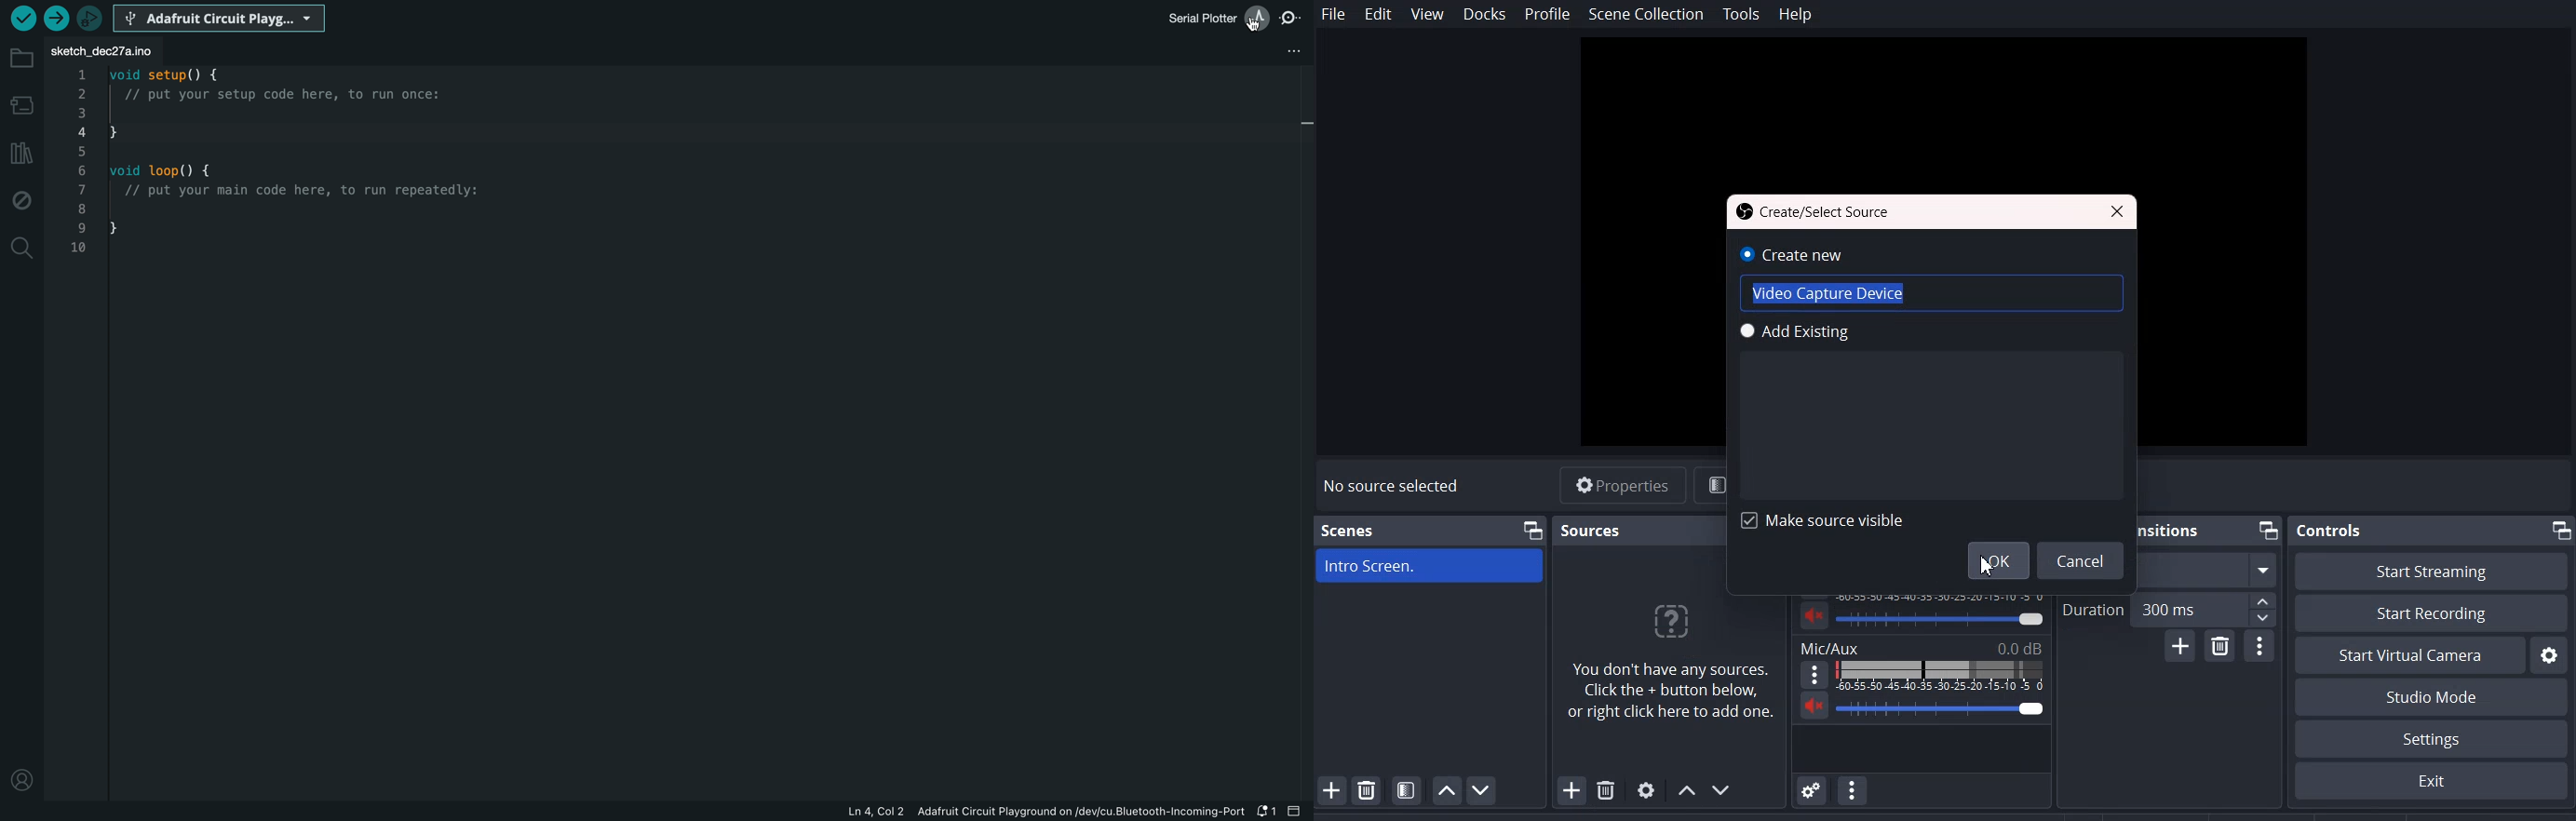  I want to click on Cancel, so click(2083, 560).